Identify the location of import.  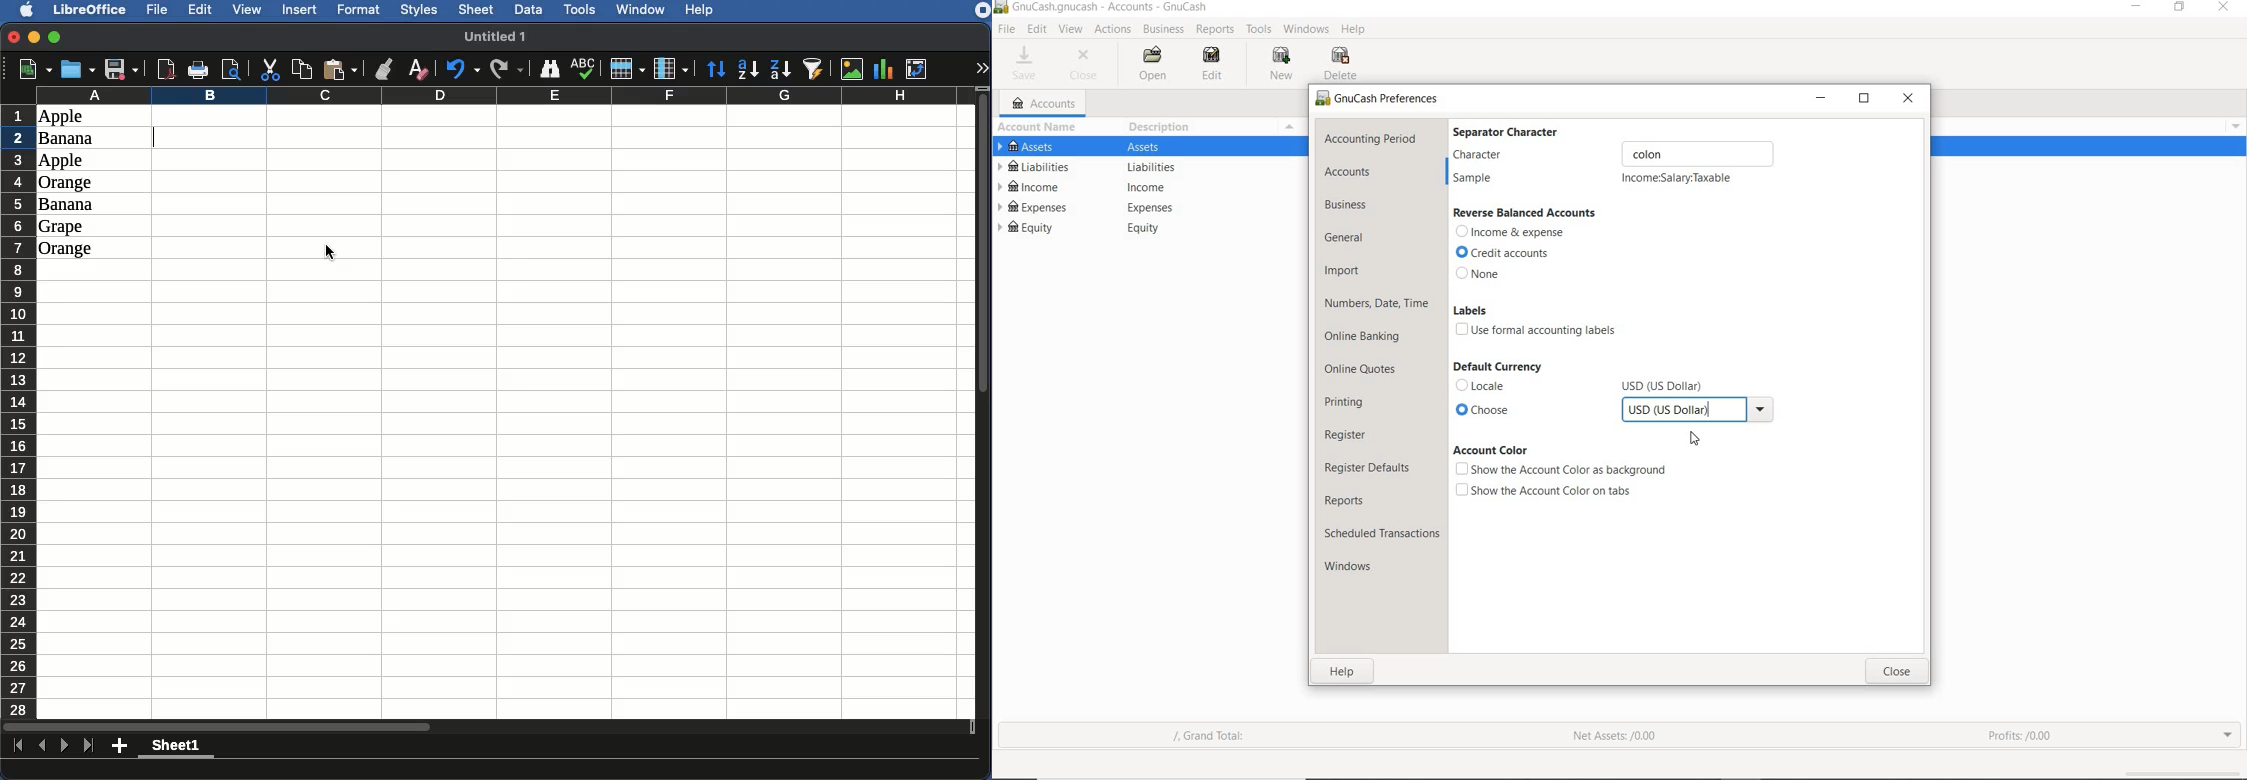
(1343, 272).